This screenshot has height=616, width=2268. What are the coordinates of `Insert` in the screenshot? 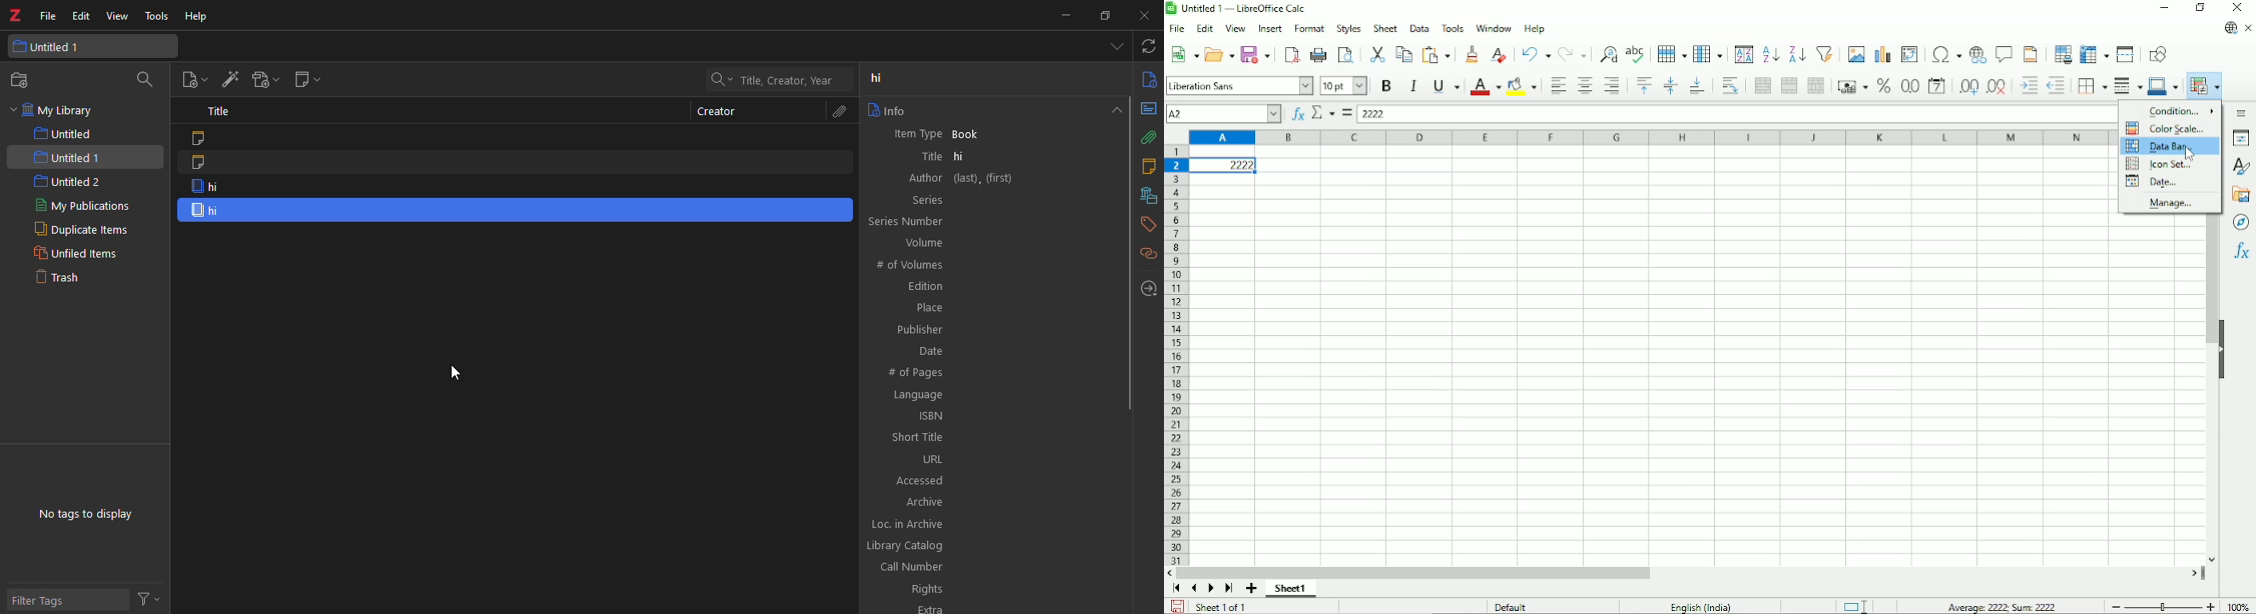 It's located at (1271, 28).